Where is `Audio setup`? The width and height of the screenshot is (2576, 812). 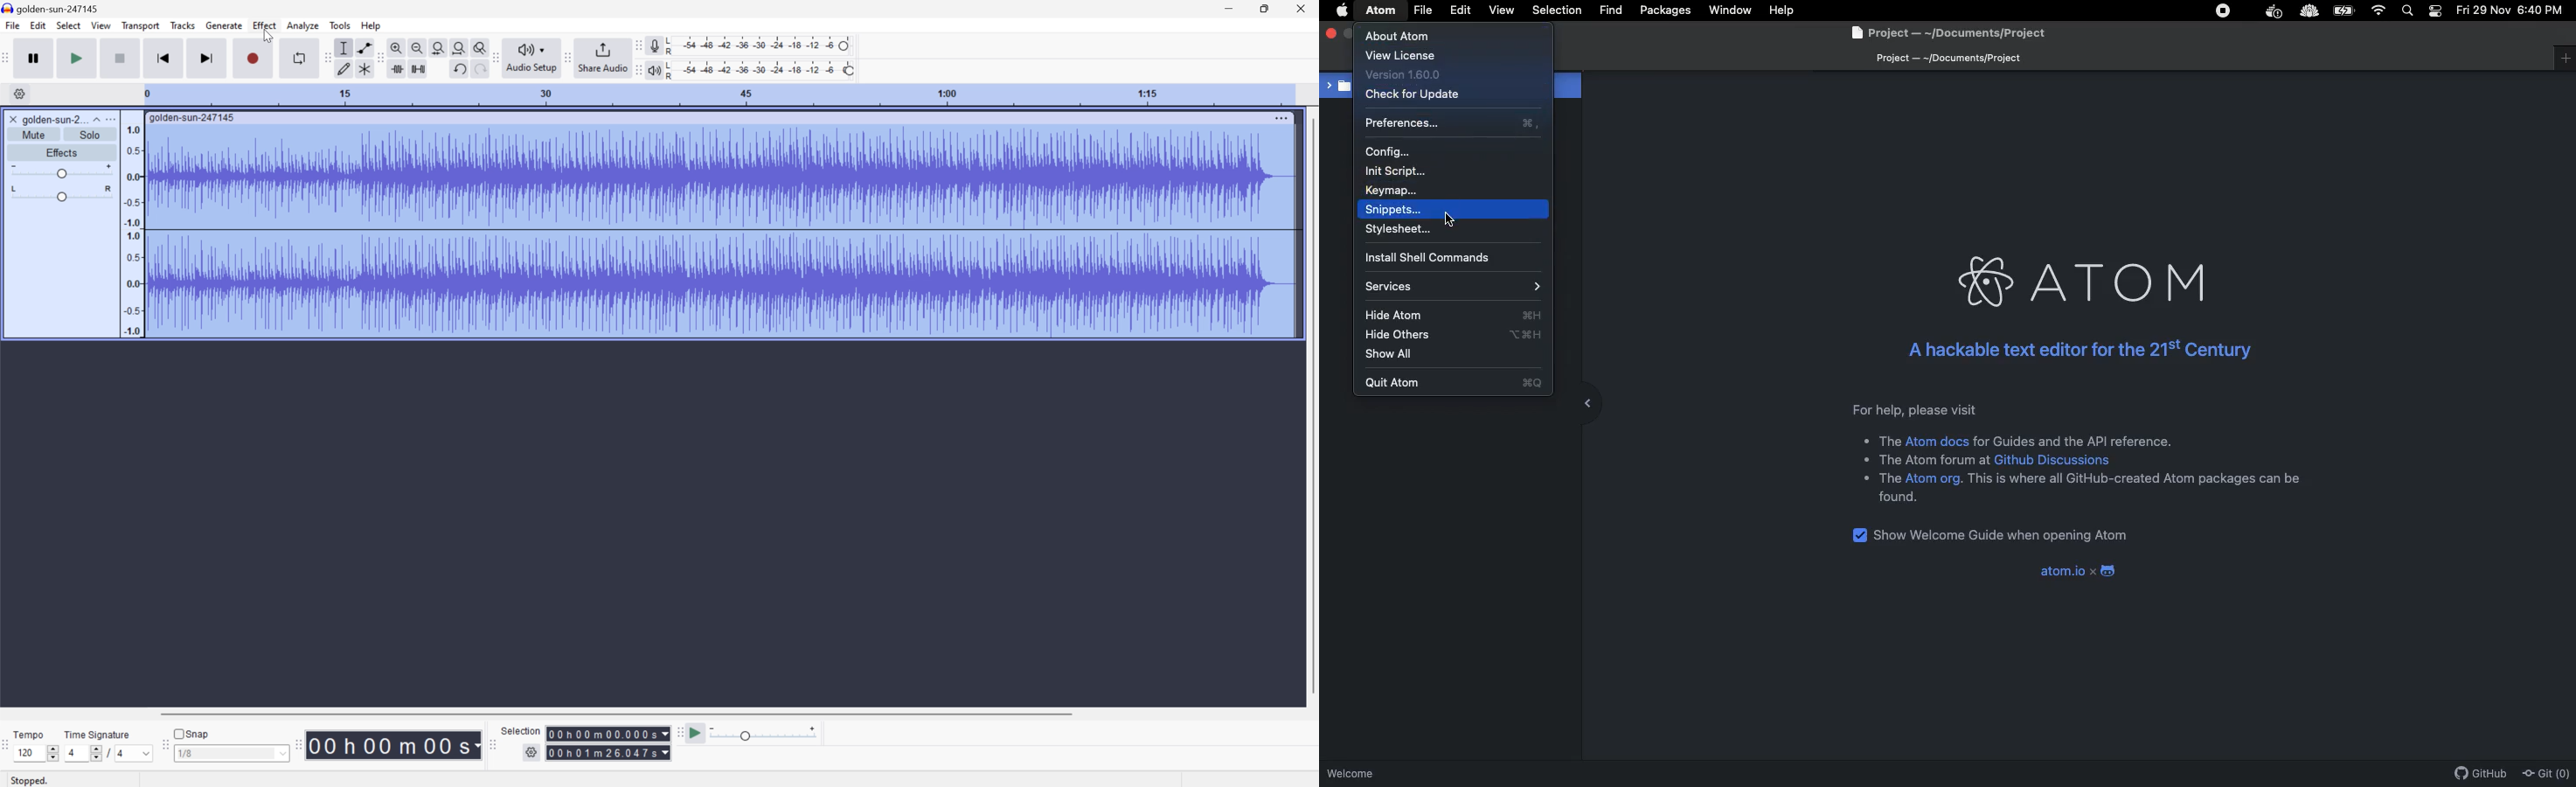 Audio setup is located at coordinates (532, 59).